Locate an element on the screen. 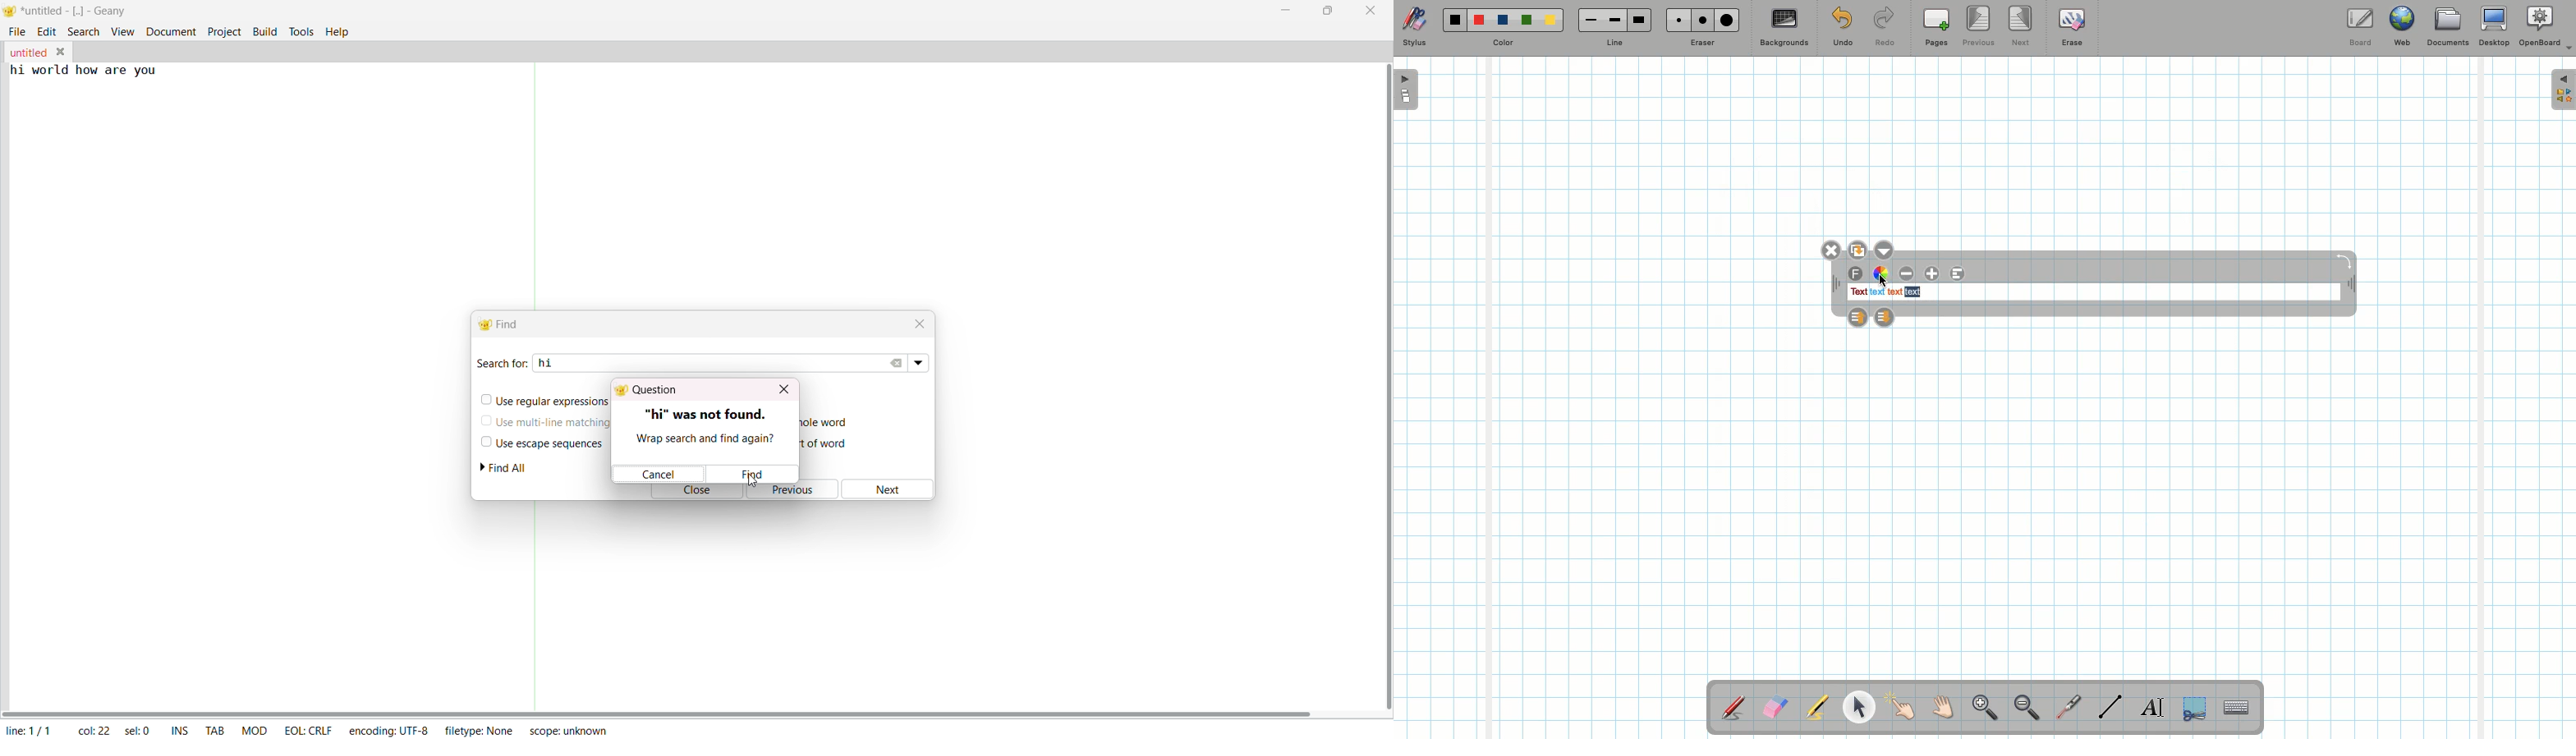 The height and width of the screenshot is (756, 2576). text is located at coordinates (1913, 292).